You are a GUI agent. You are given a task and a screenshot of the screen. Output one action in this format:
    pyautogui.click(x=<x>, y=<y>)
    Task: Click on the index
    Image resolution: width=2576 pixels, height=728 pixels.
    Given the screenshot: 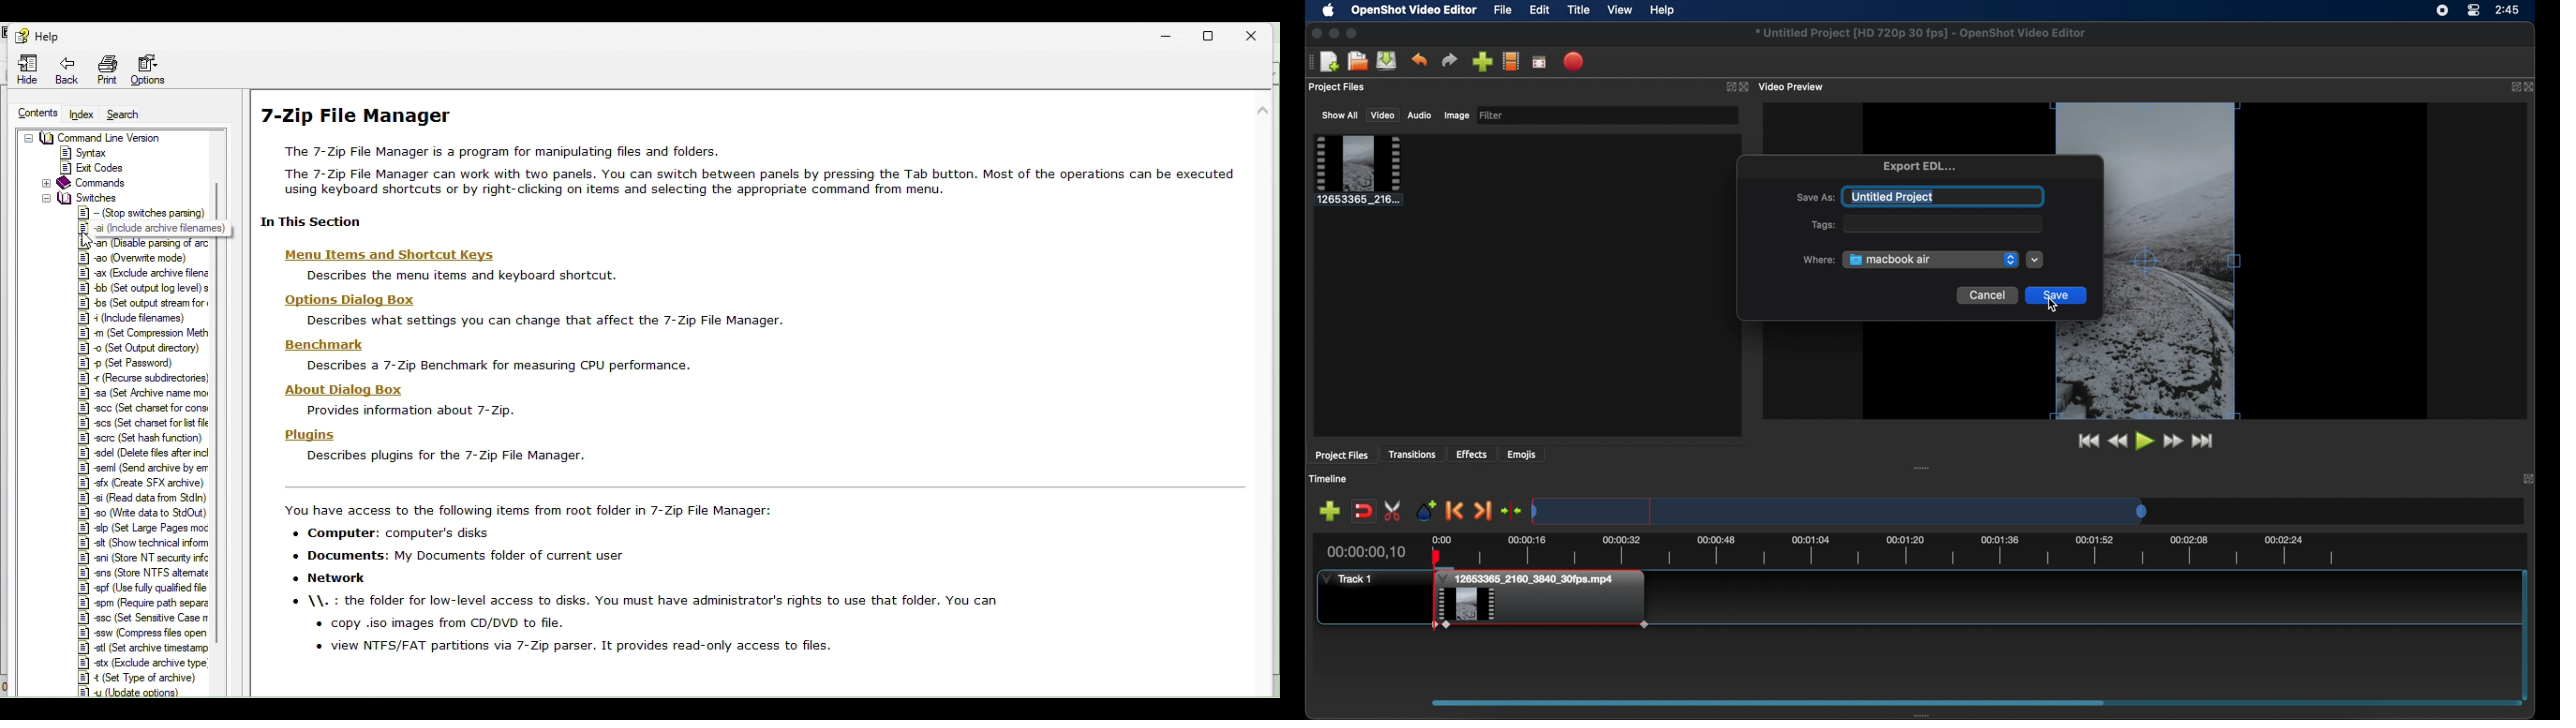 What is the action you would take?
    pyautogui.click(x=80, y=110)
    